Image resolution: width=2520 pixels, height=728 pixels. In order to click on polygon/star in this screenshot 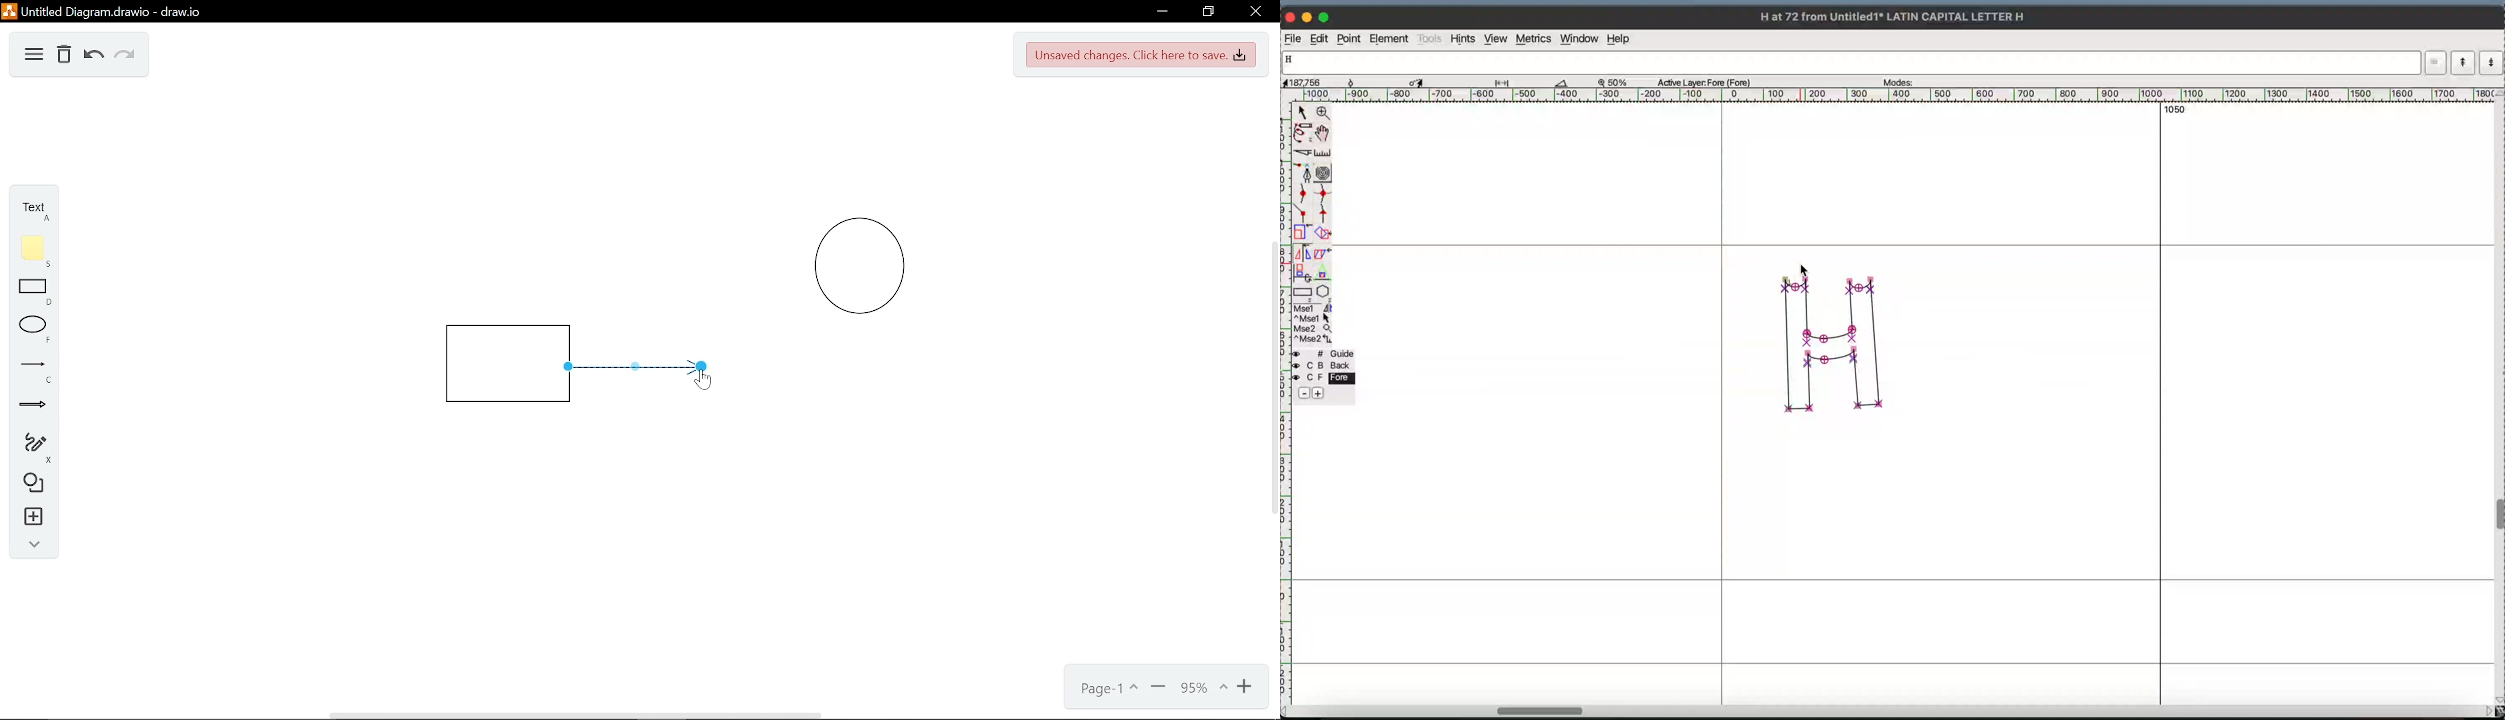, I will do `click(1323, 291)`.